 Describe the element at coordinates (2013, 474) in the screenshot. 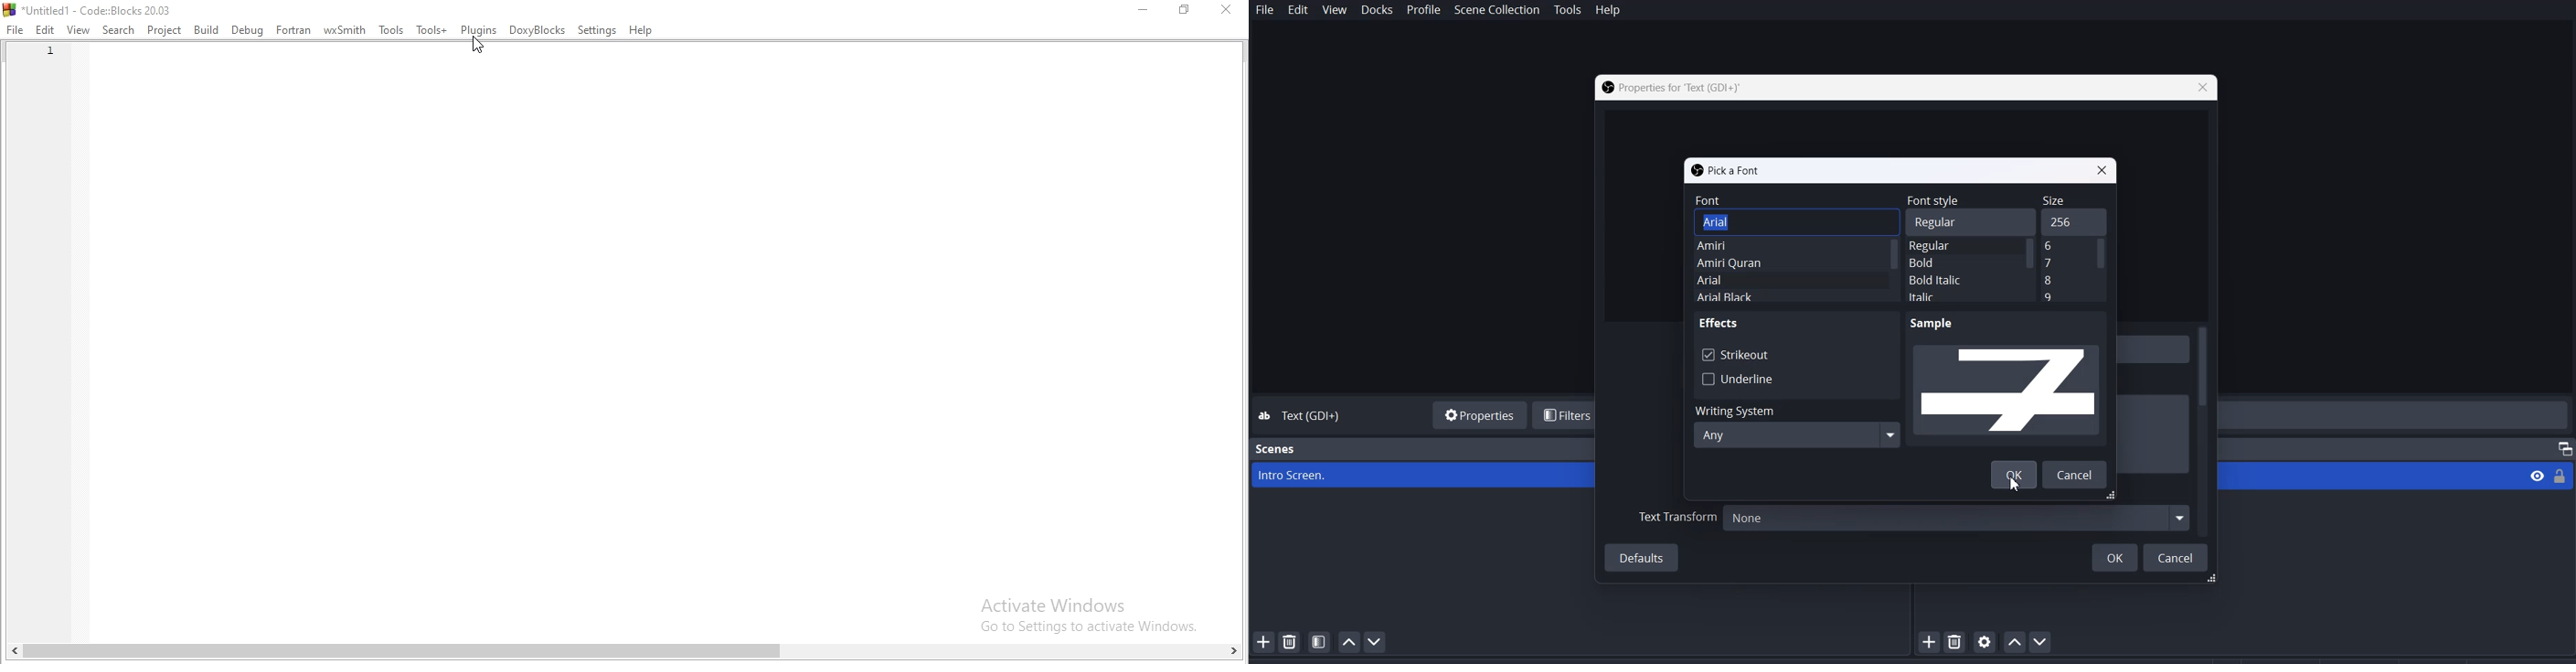

I see `OK` at that location.